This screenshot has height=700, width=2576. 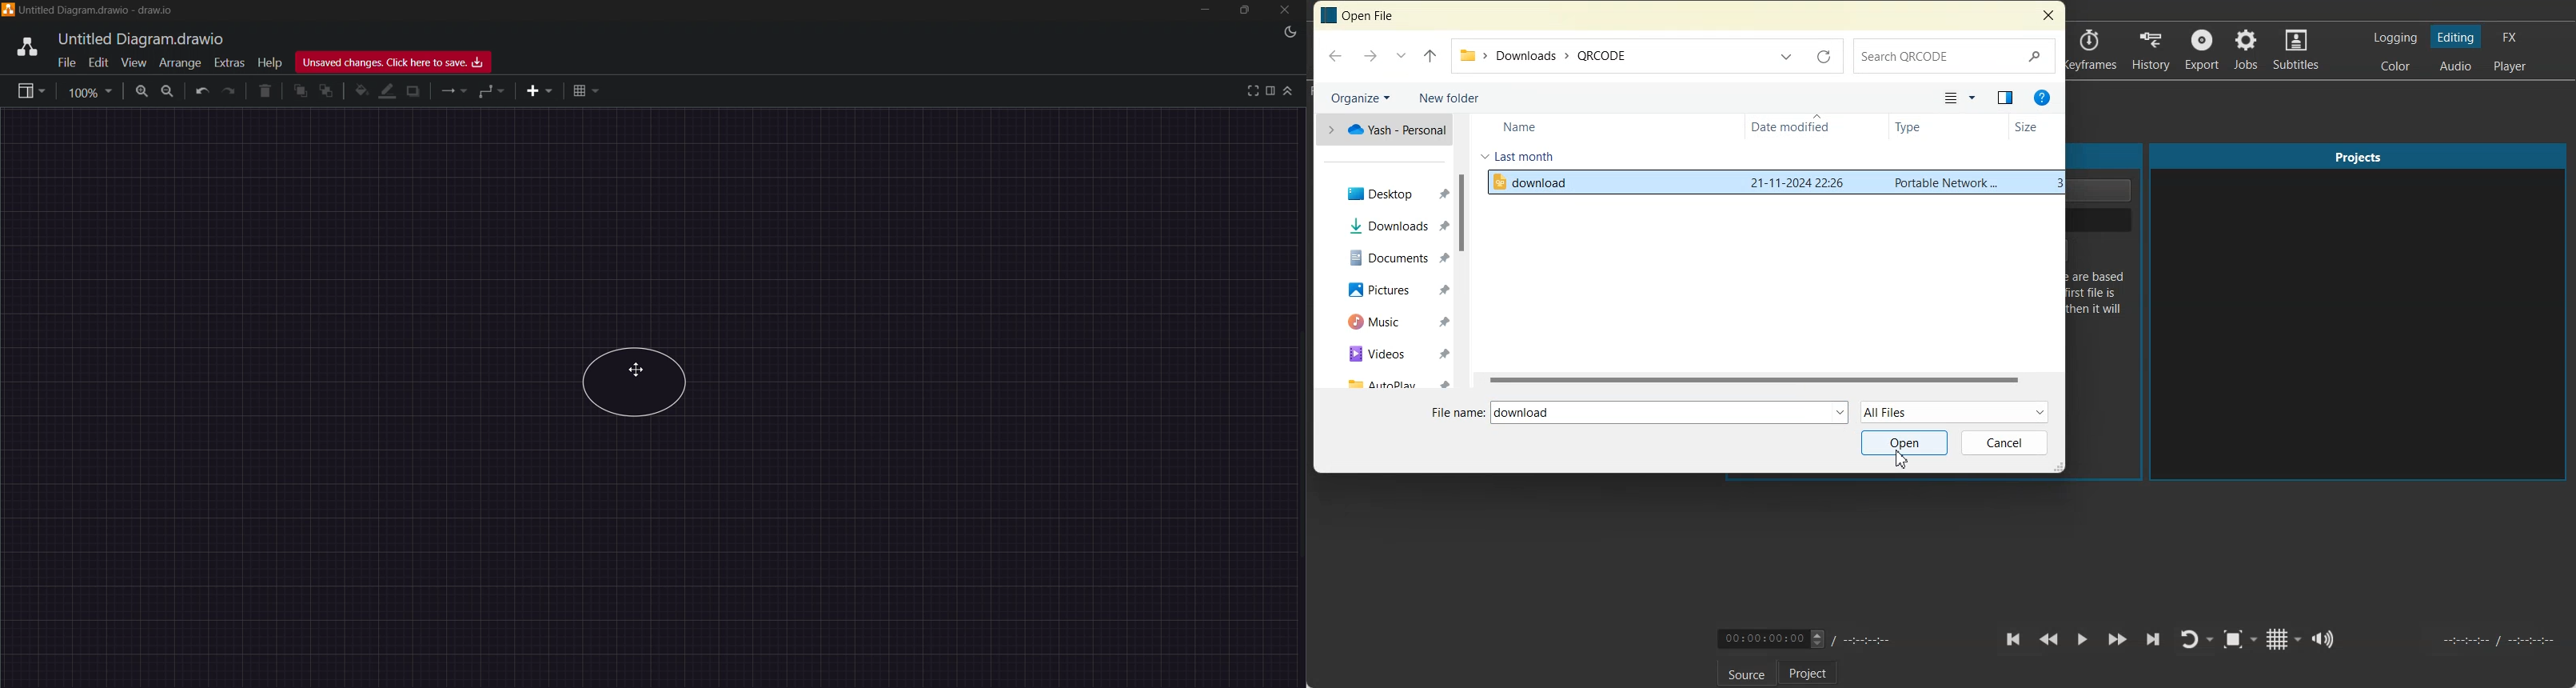 What do you see at coordinates (2202, 50) in the screenshot?
I see `Export` at bounding box center [2202, 50].